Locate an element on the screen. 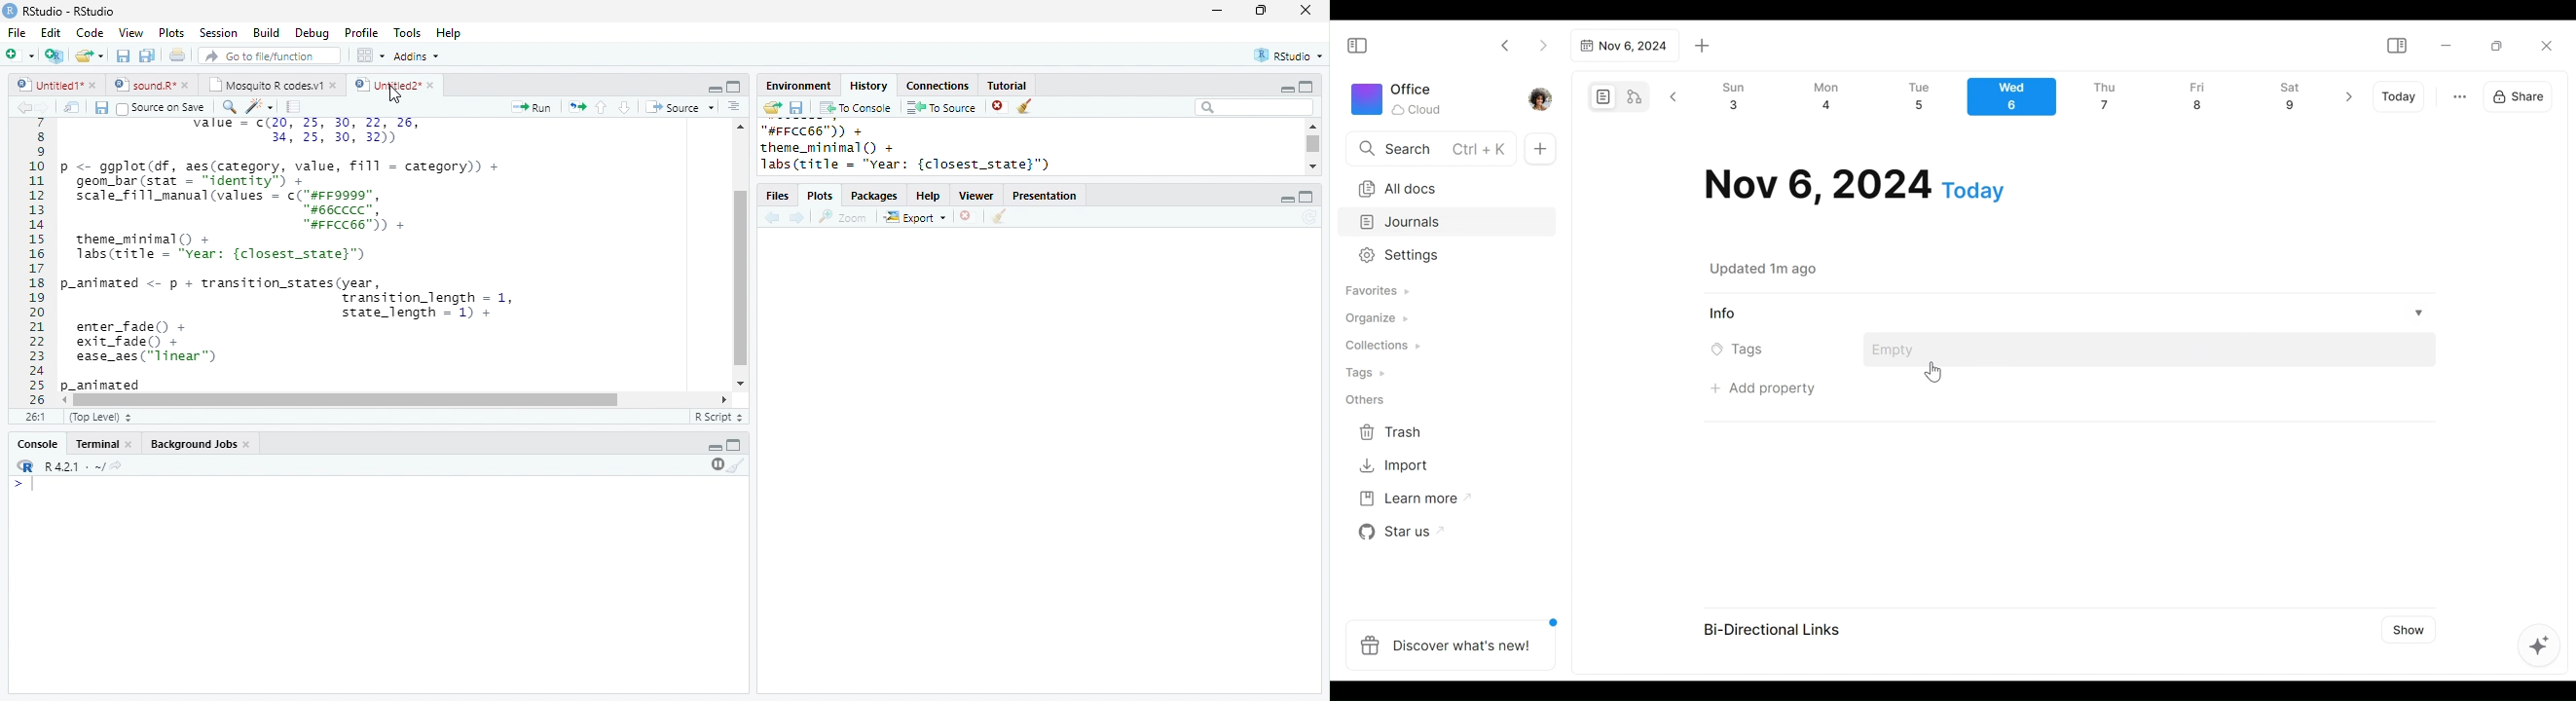 The width and height of the screenshot is (2576, 728). sound.R is located at coordinates (143, 86).